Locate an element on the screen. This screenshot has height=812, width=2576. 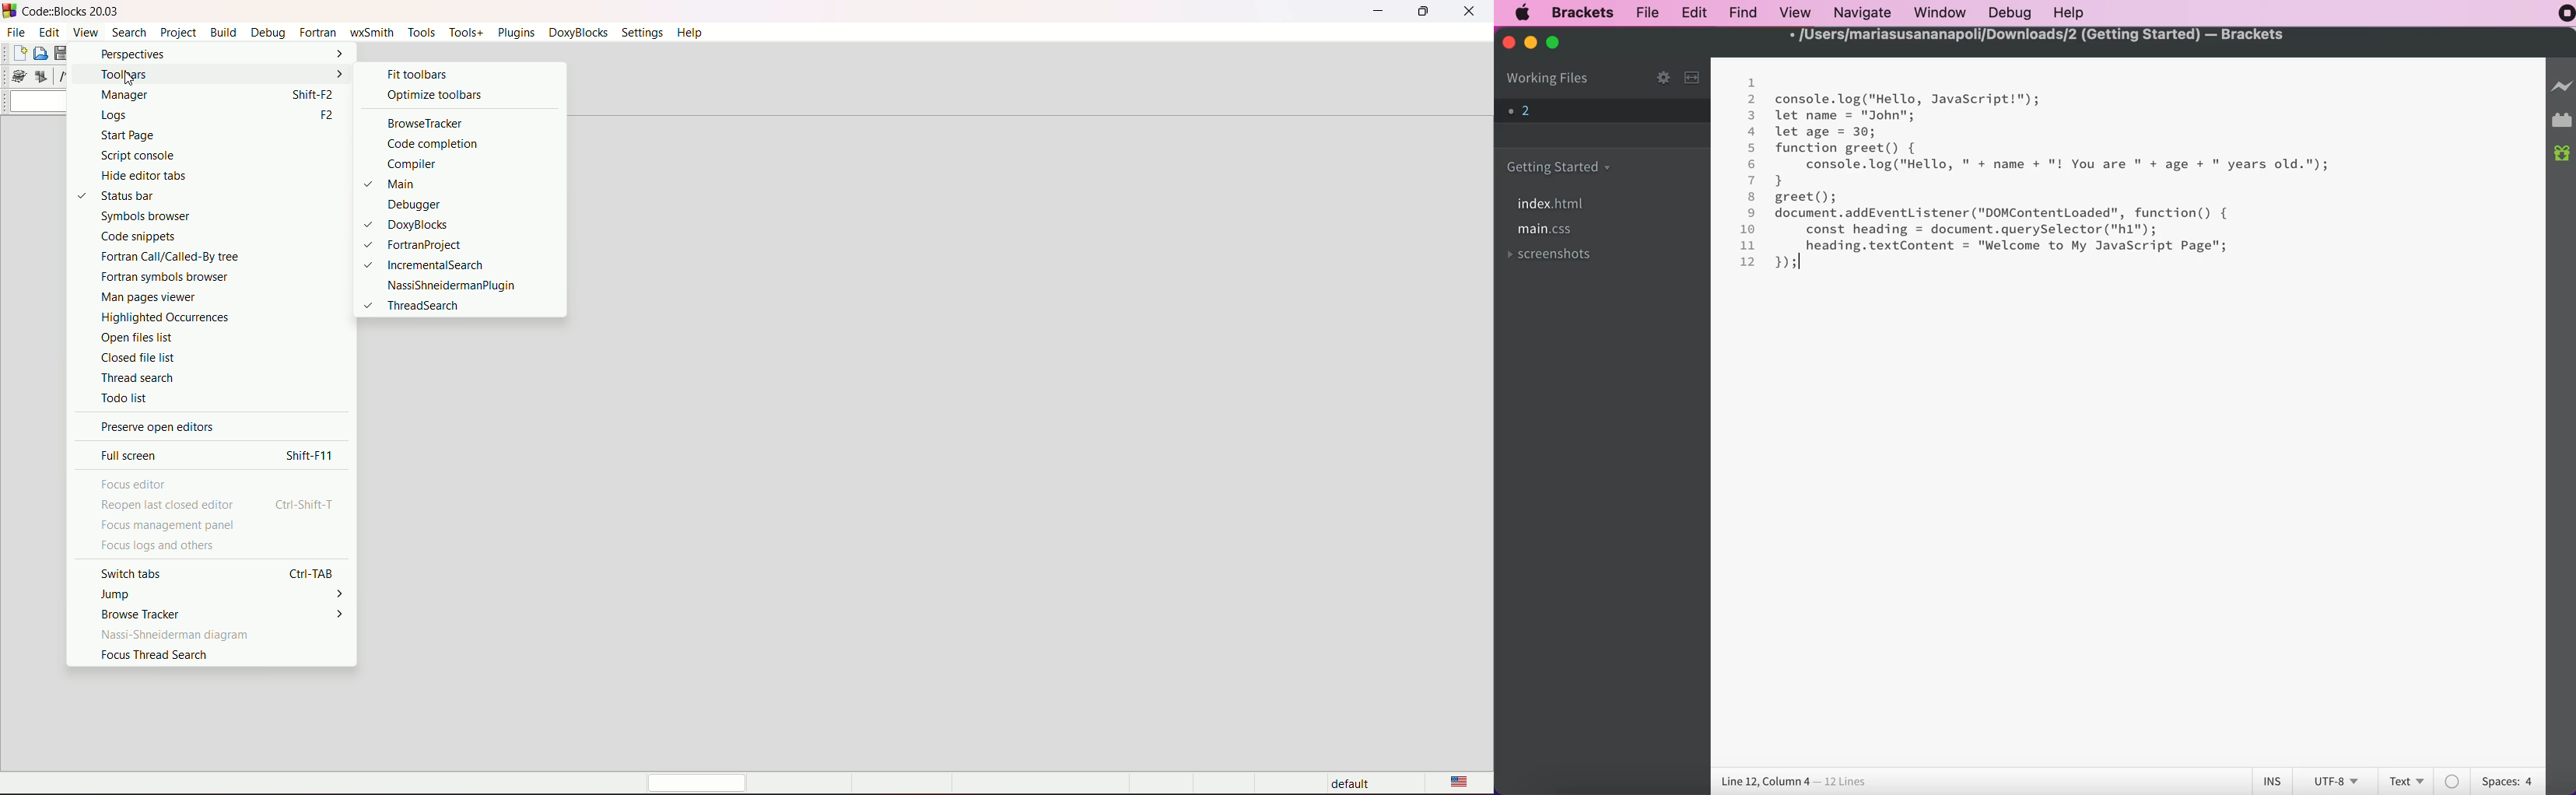
browse tracker is located at coordinates (423, 124).